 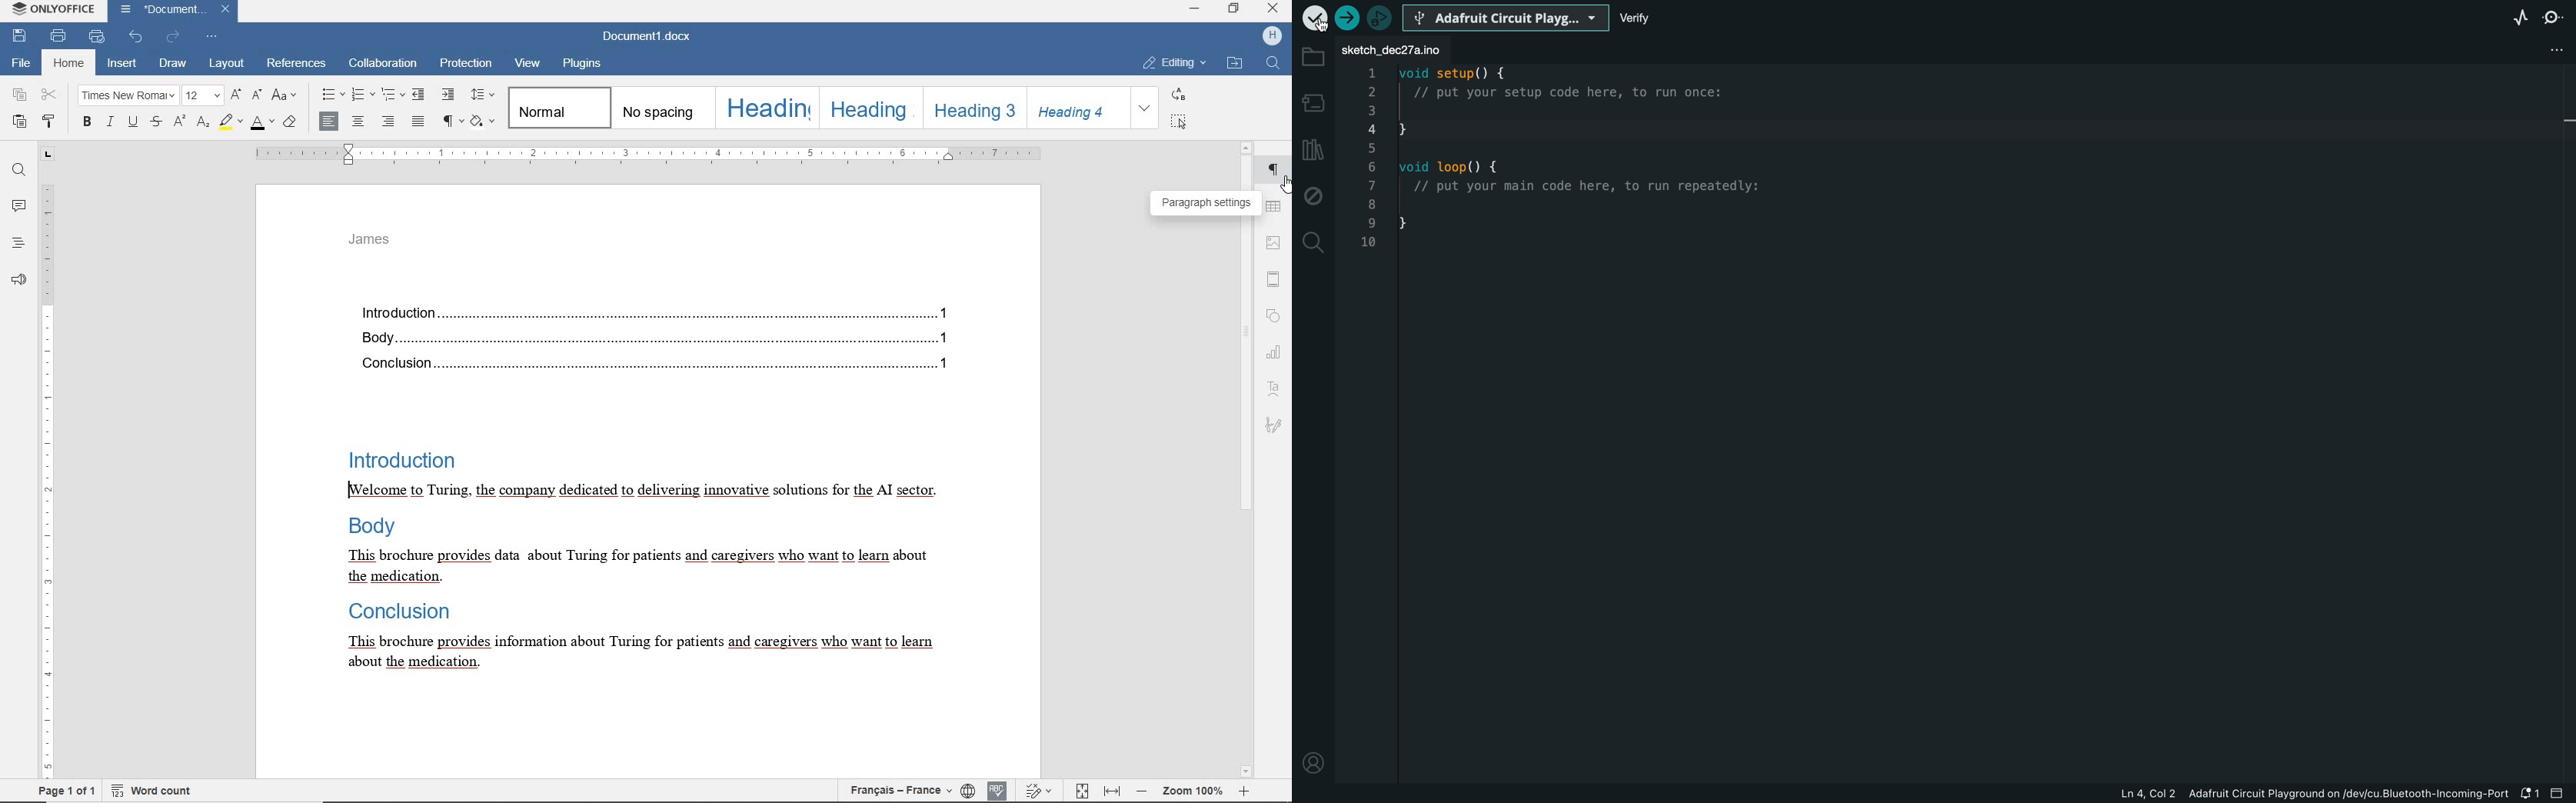 I want to click on text language, so click(x=898, y=792).